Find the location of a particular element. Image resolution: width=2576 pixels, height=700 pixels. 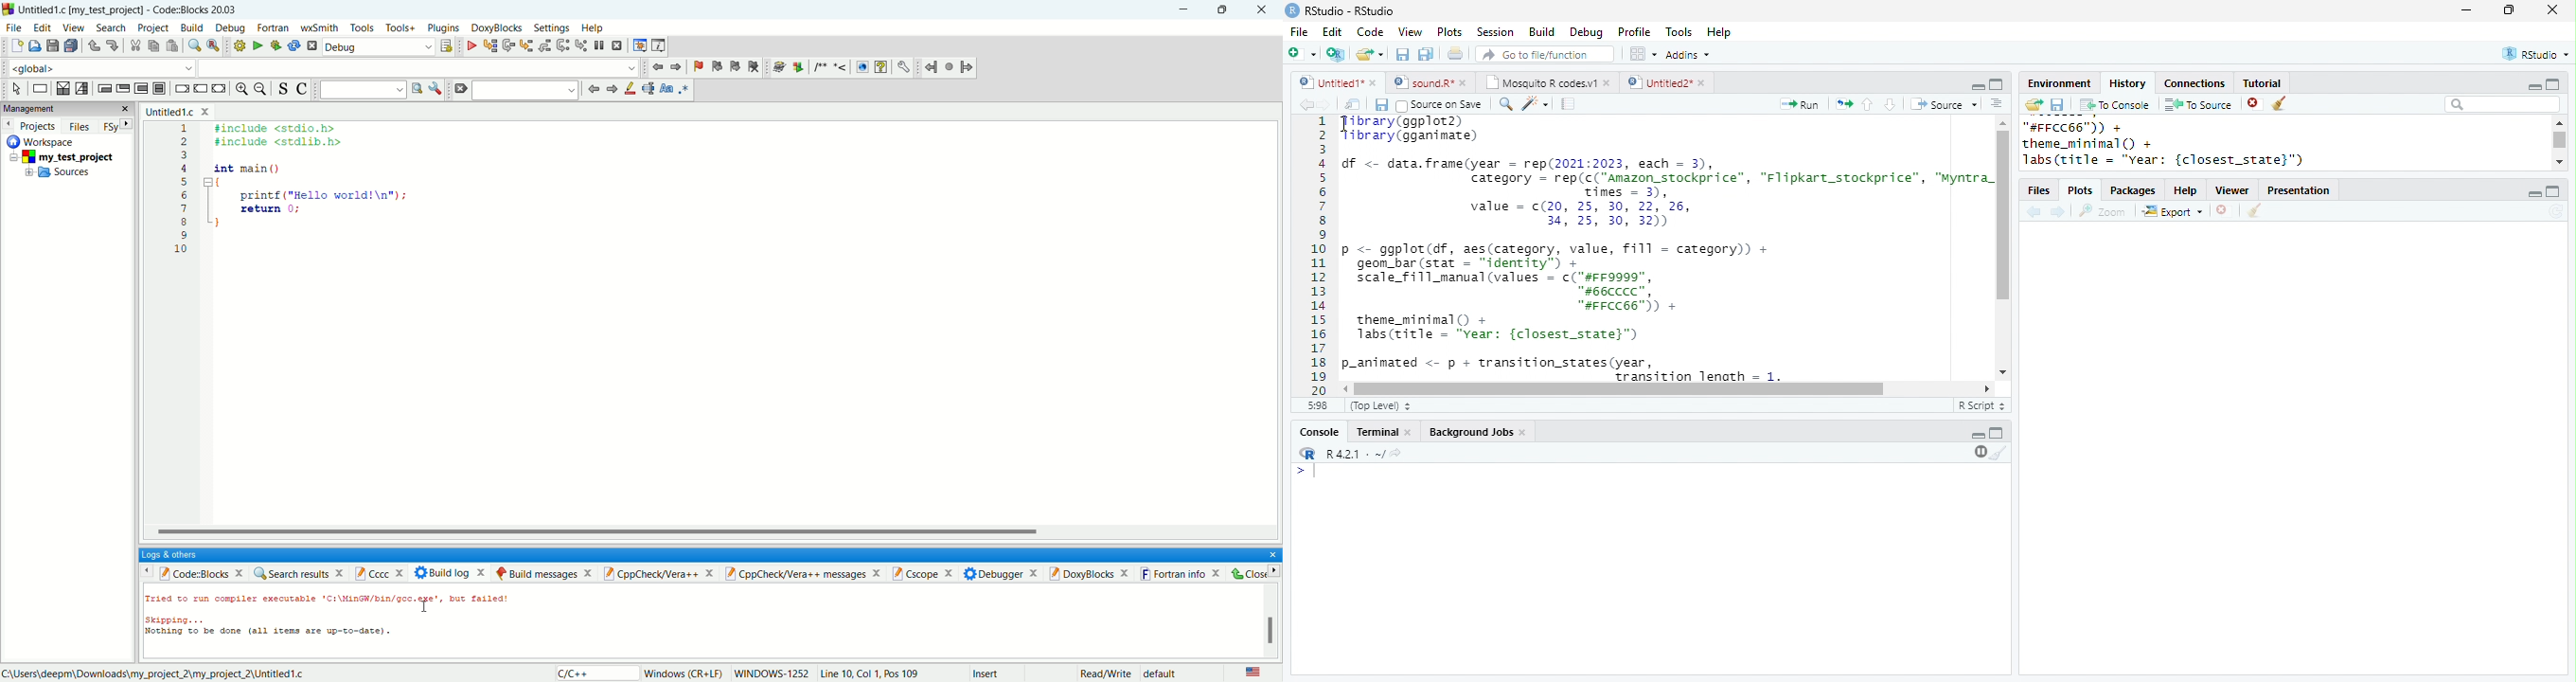

back is located at coordinates (1305, 104).